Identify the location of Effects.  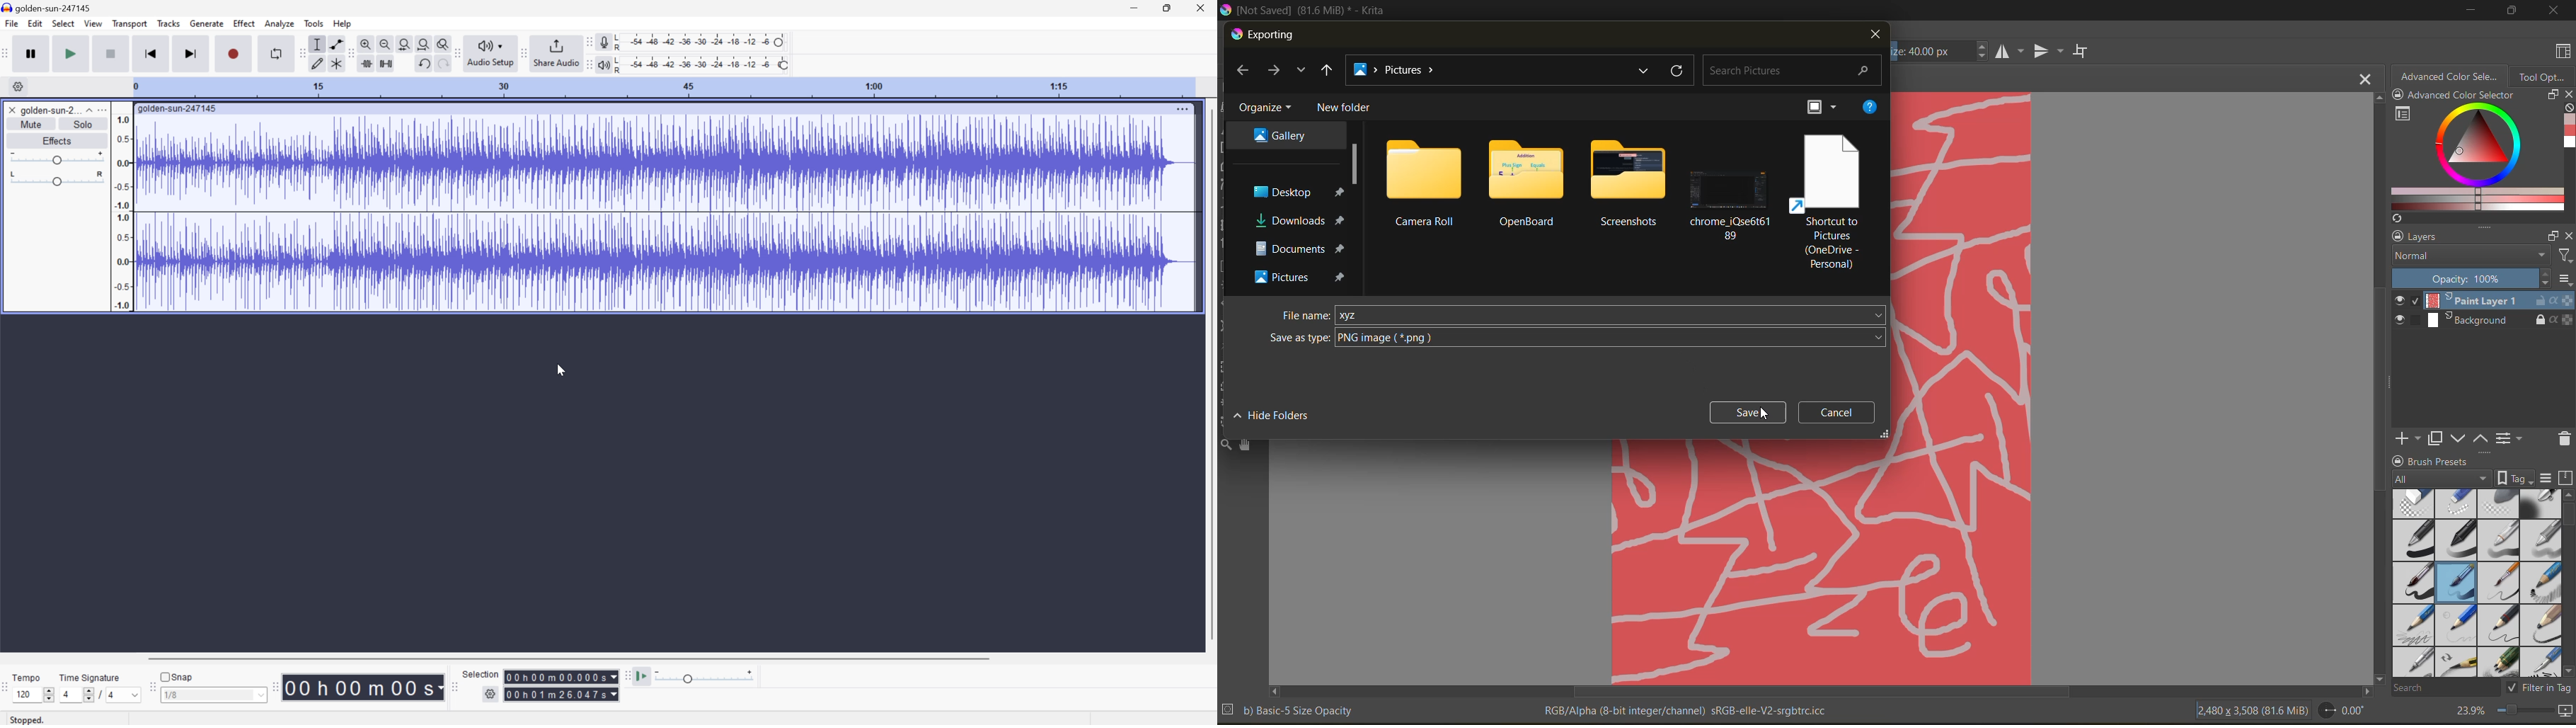
(56, 139).